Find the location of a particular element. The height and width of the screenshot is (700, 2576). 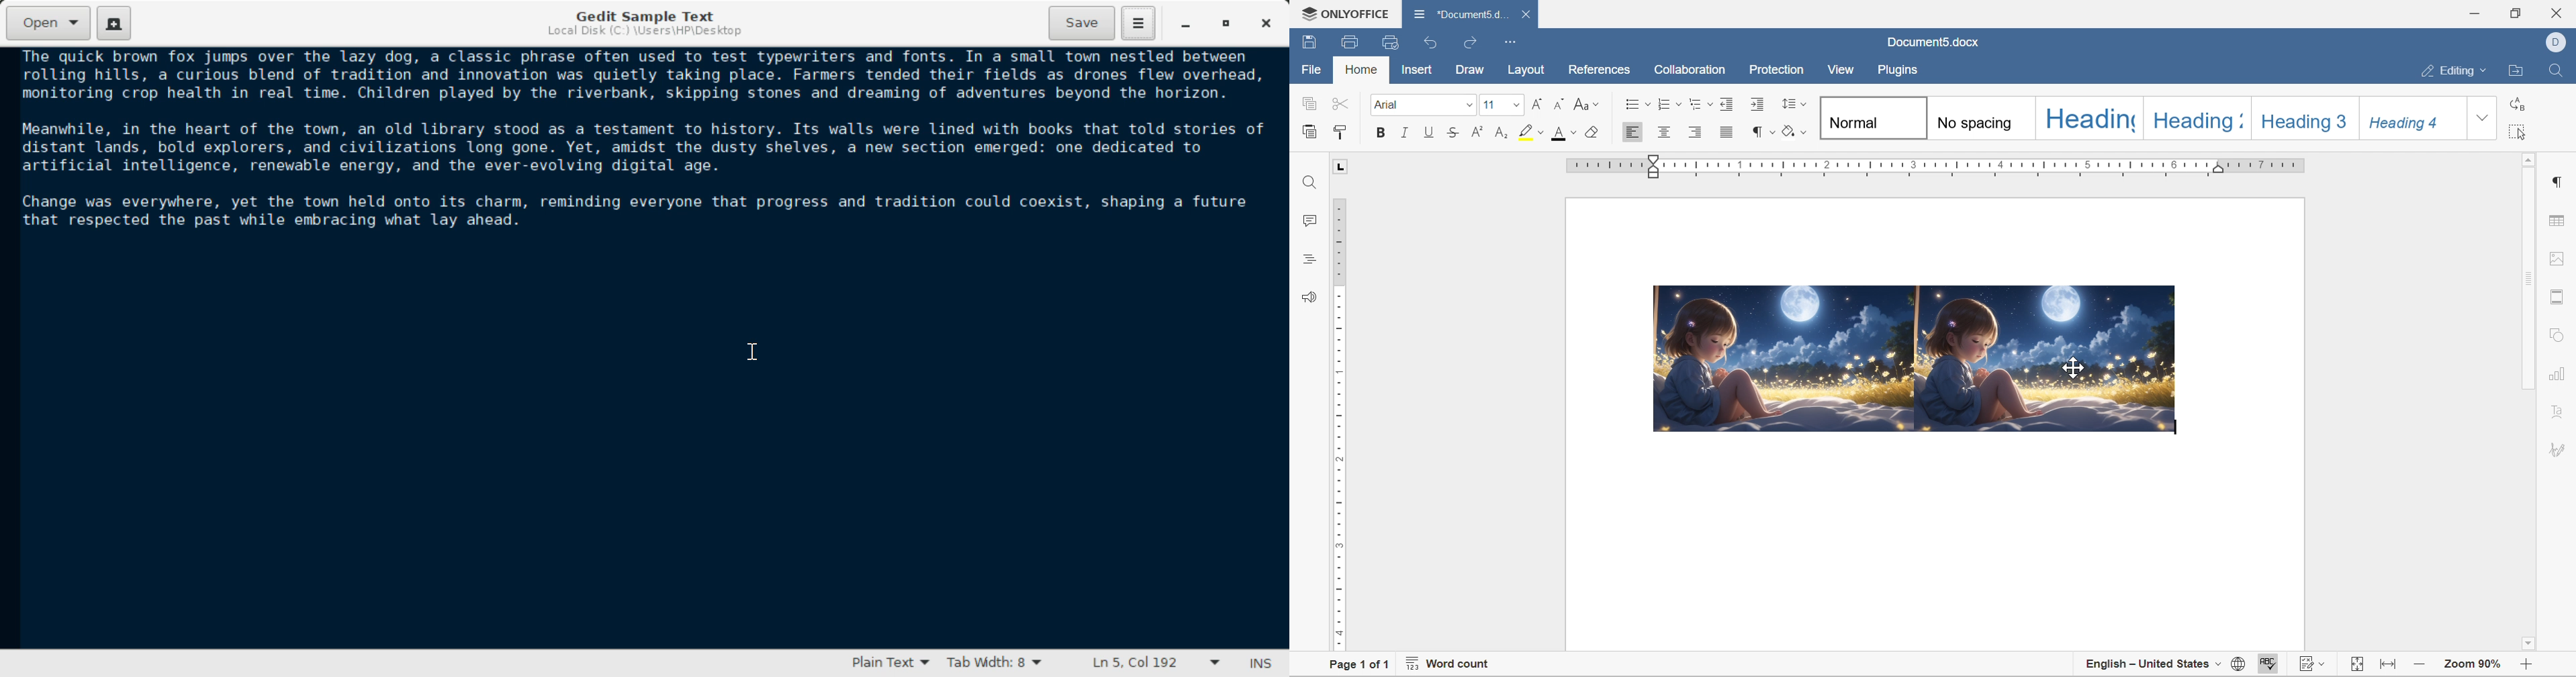

collaboration is located at coordinates (1692, 71).